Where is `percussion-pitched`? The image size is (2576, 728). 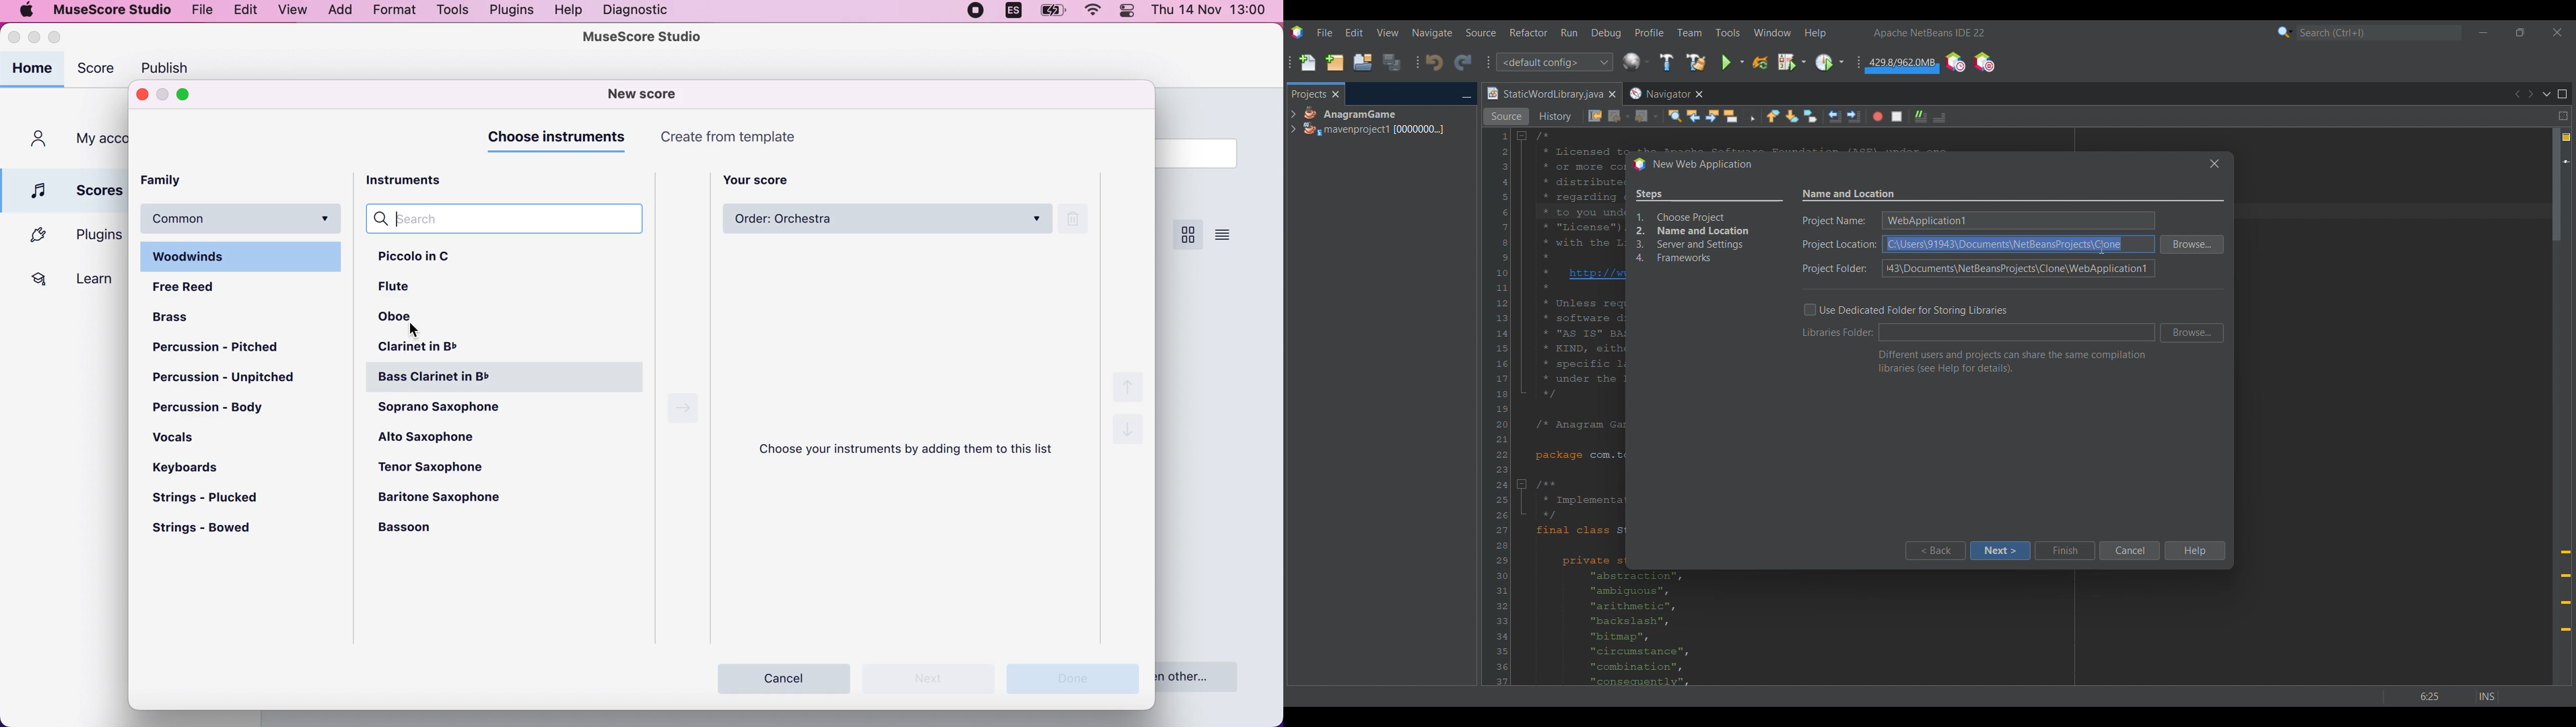 percussion-pitched is located at coordinates (226, 347).